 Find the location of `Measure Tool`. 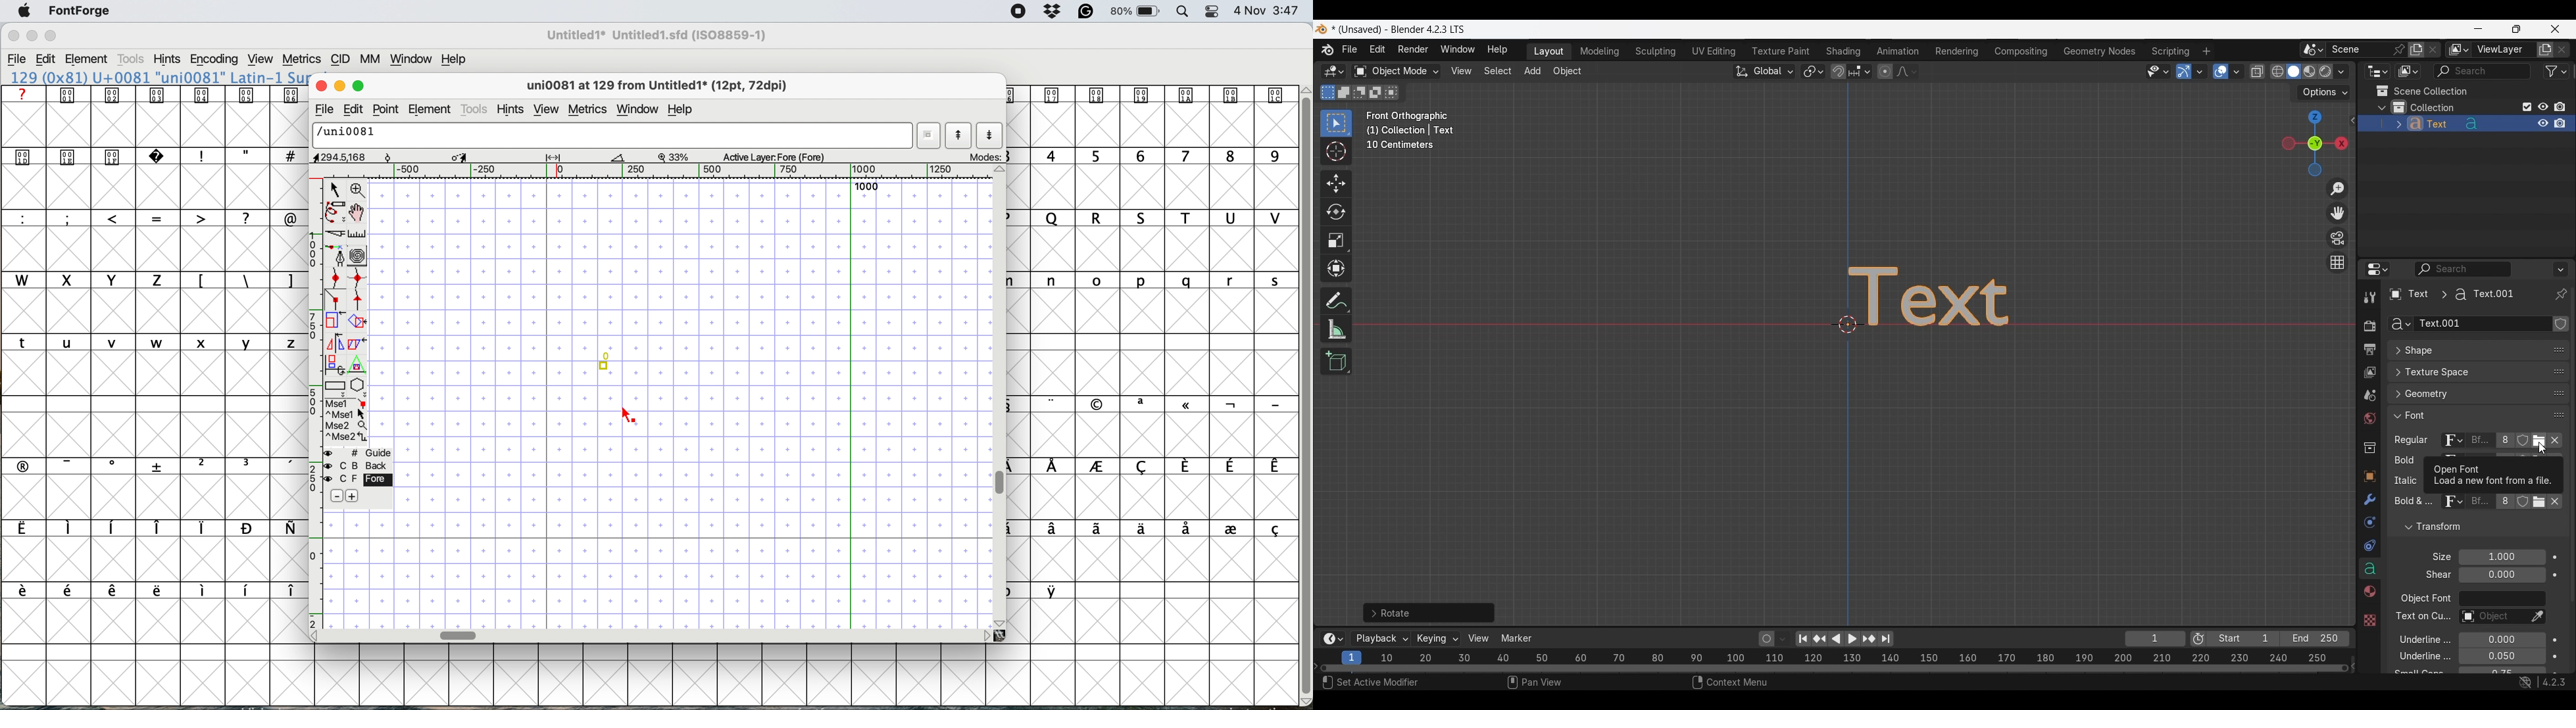

Measure Tool is located at coordinates (619, 158).